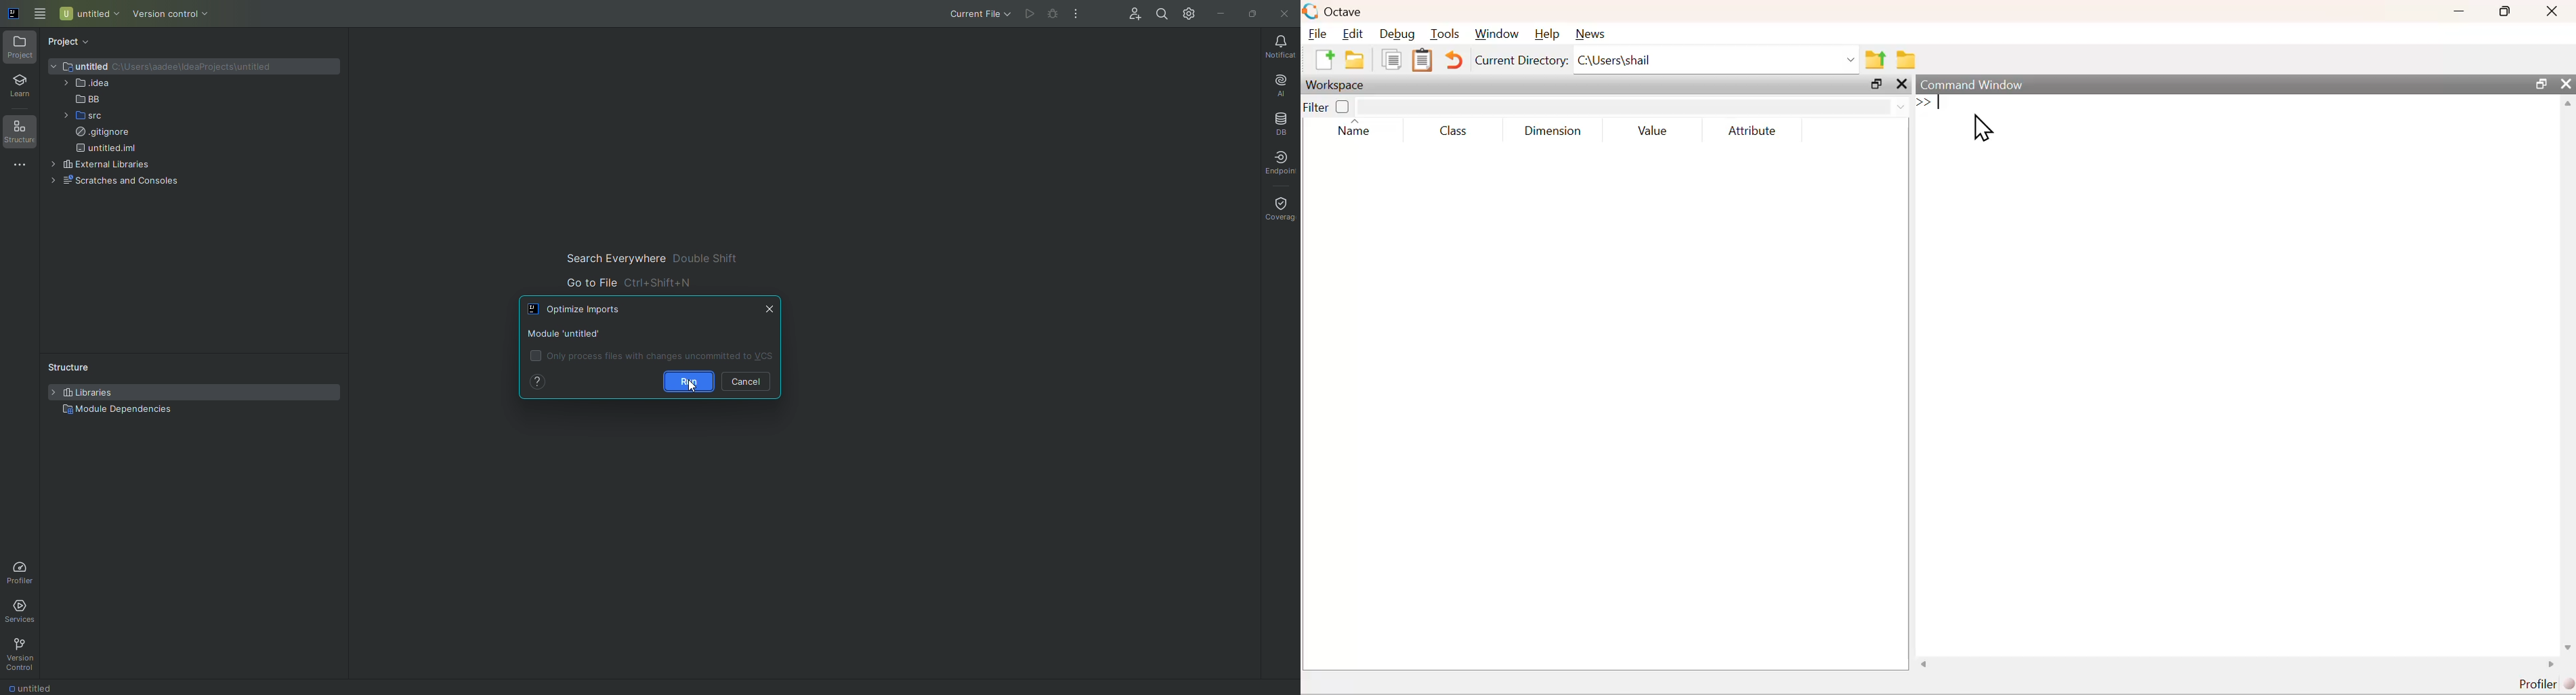 The image size is (2576, 700). Describe the element at coordinates (691, 391) in the screenshot. I see `Pointer` at that location.